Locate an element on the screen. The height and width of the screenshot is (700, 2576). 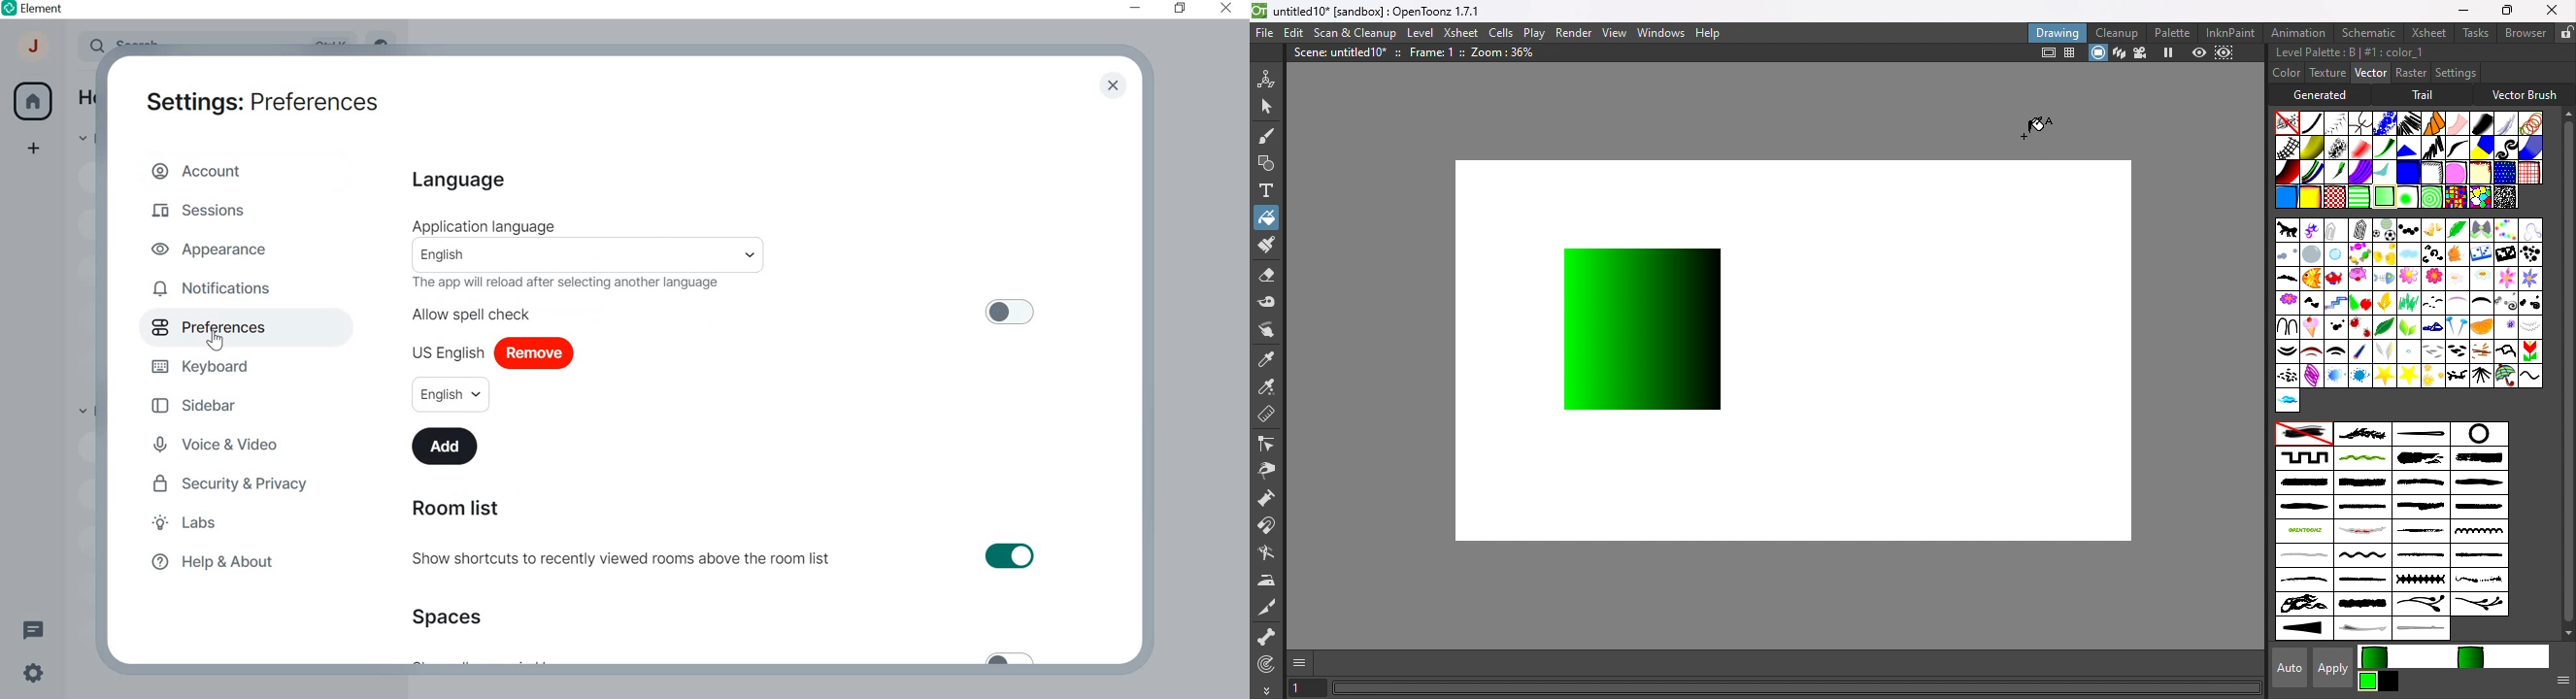
home is located at coordinates (33, 102).